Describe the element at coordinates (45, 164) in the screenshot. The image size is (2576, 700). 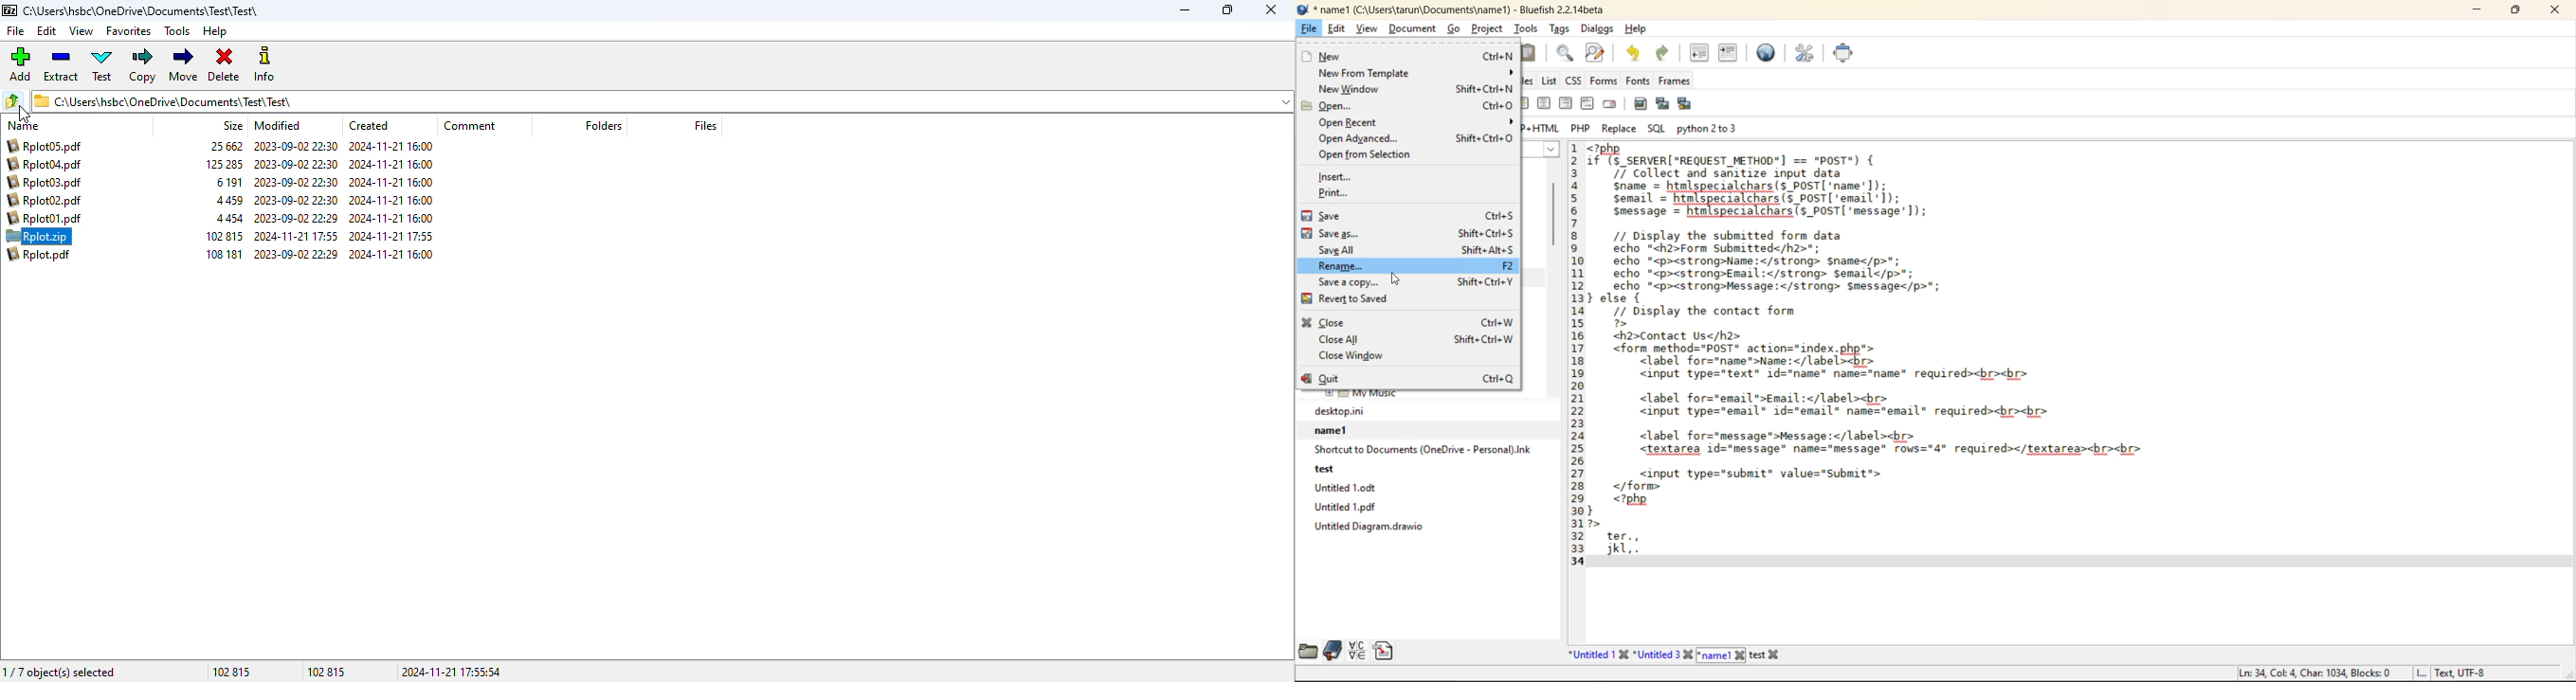
I see `Rplot04.pdf` at that location.